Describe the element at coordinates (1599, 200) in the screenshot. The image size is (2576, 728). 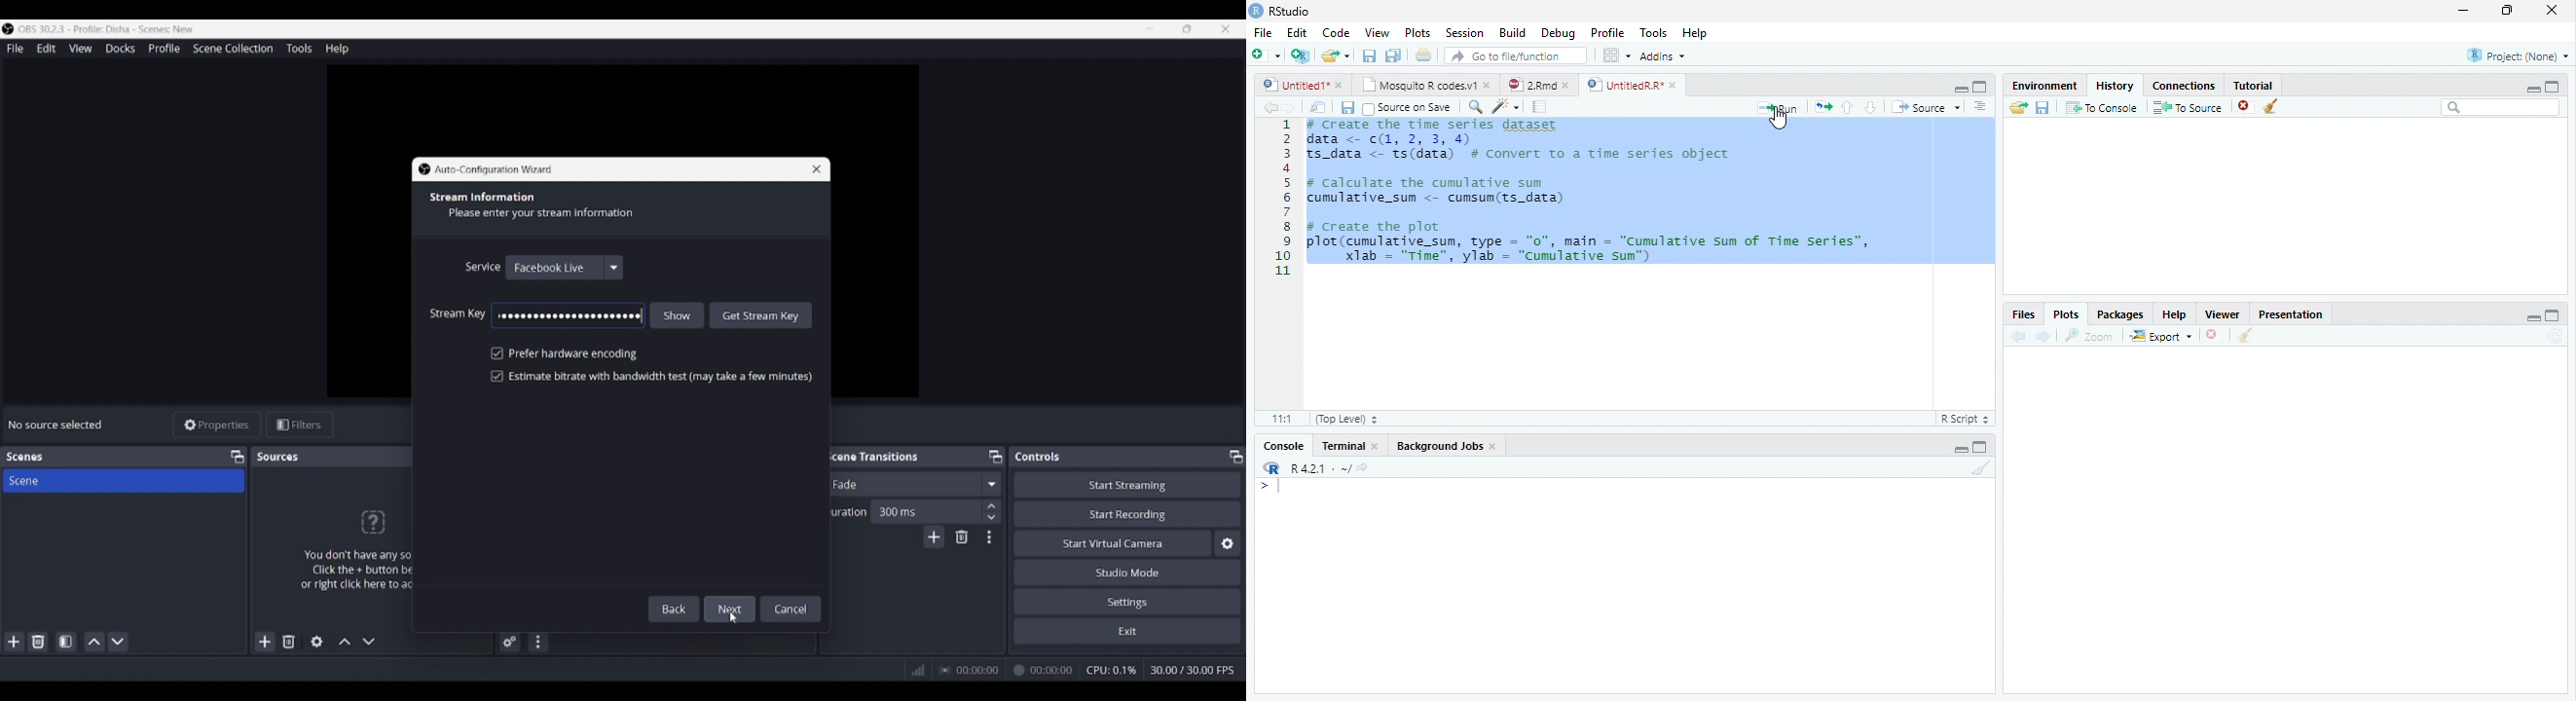
I see `# Create the time series dataset data <- (1, 2, 3, 4)S_data <- ts(data) # convert to a time series objectcalculate the cumulative sumumulative_sum <- cumsum(ts_data)create the plotlot (cumulative_sum, type = "0", main = "Cumulative sum of Time Series”,Xlab = "Time", ylab = "cumulative sun")` at that location.